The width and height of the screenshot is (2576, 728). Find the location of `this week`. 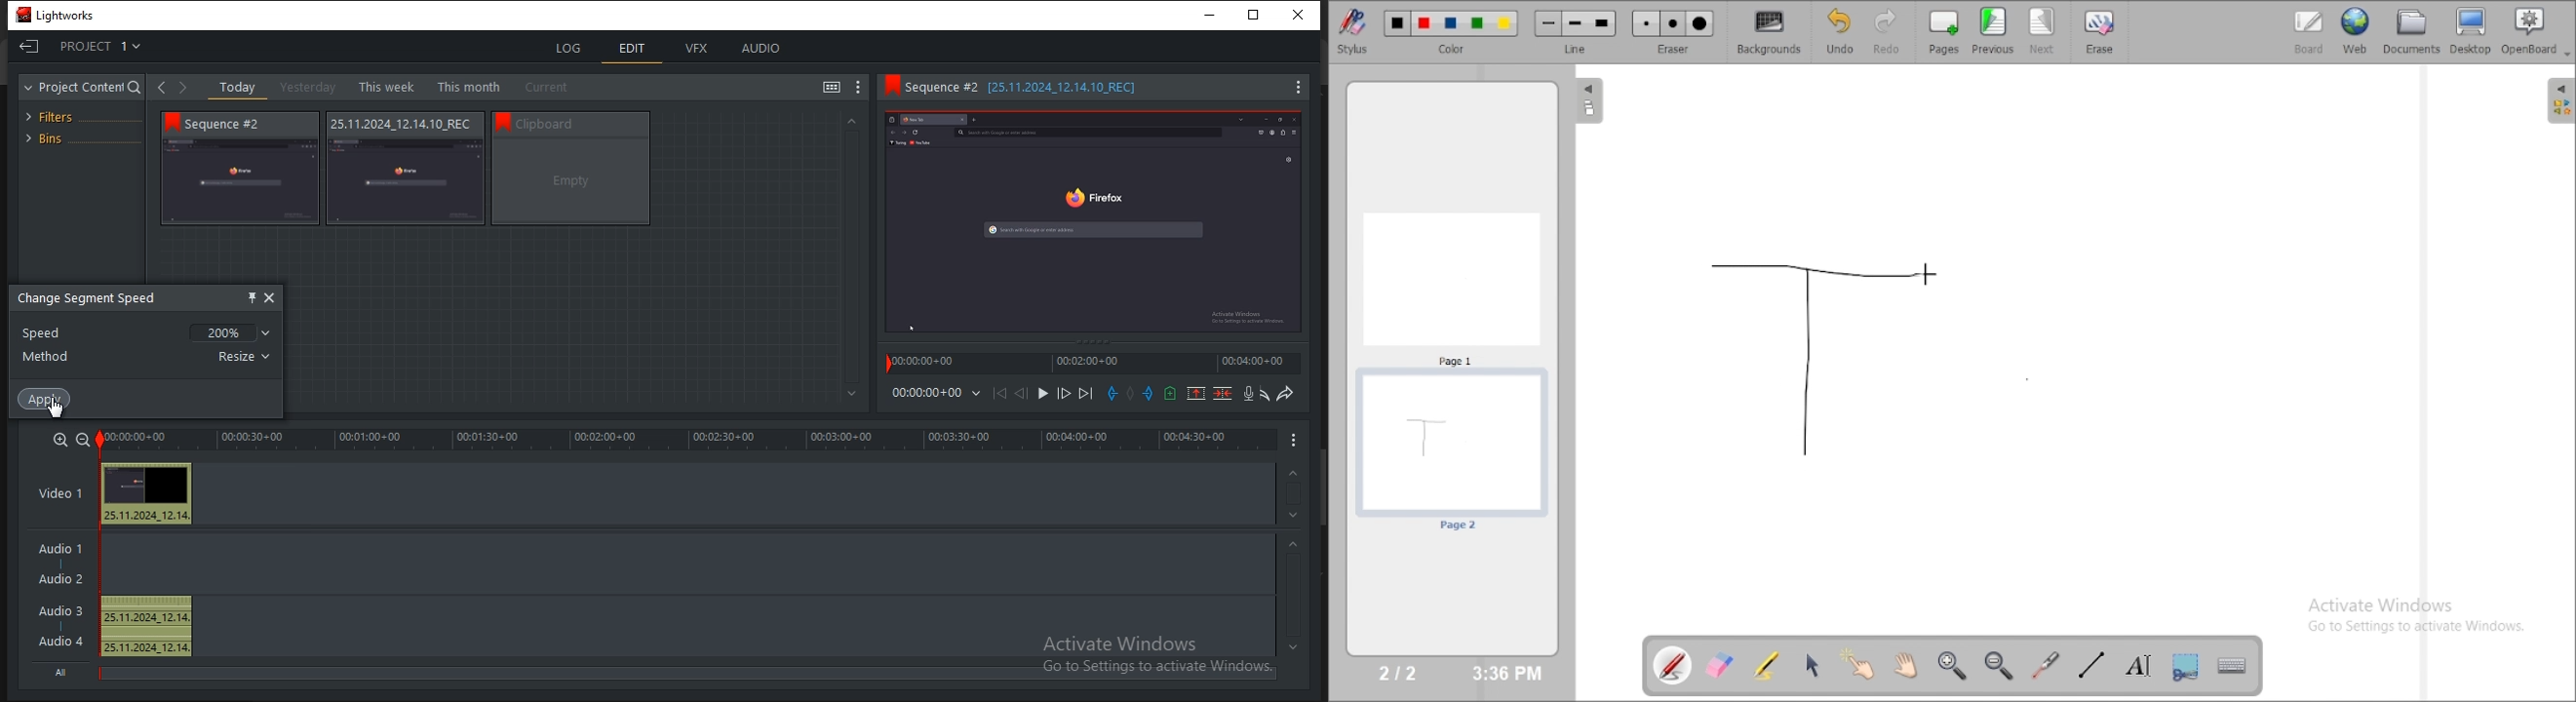

this week is located at coordinates (385, 86).